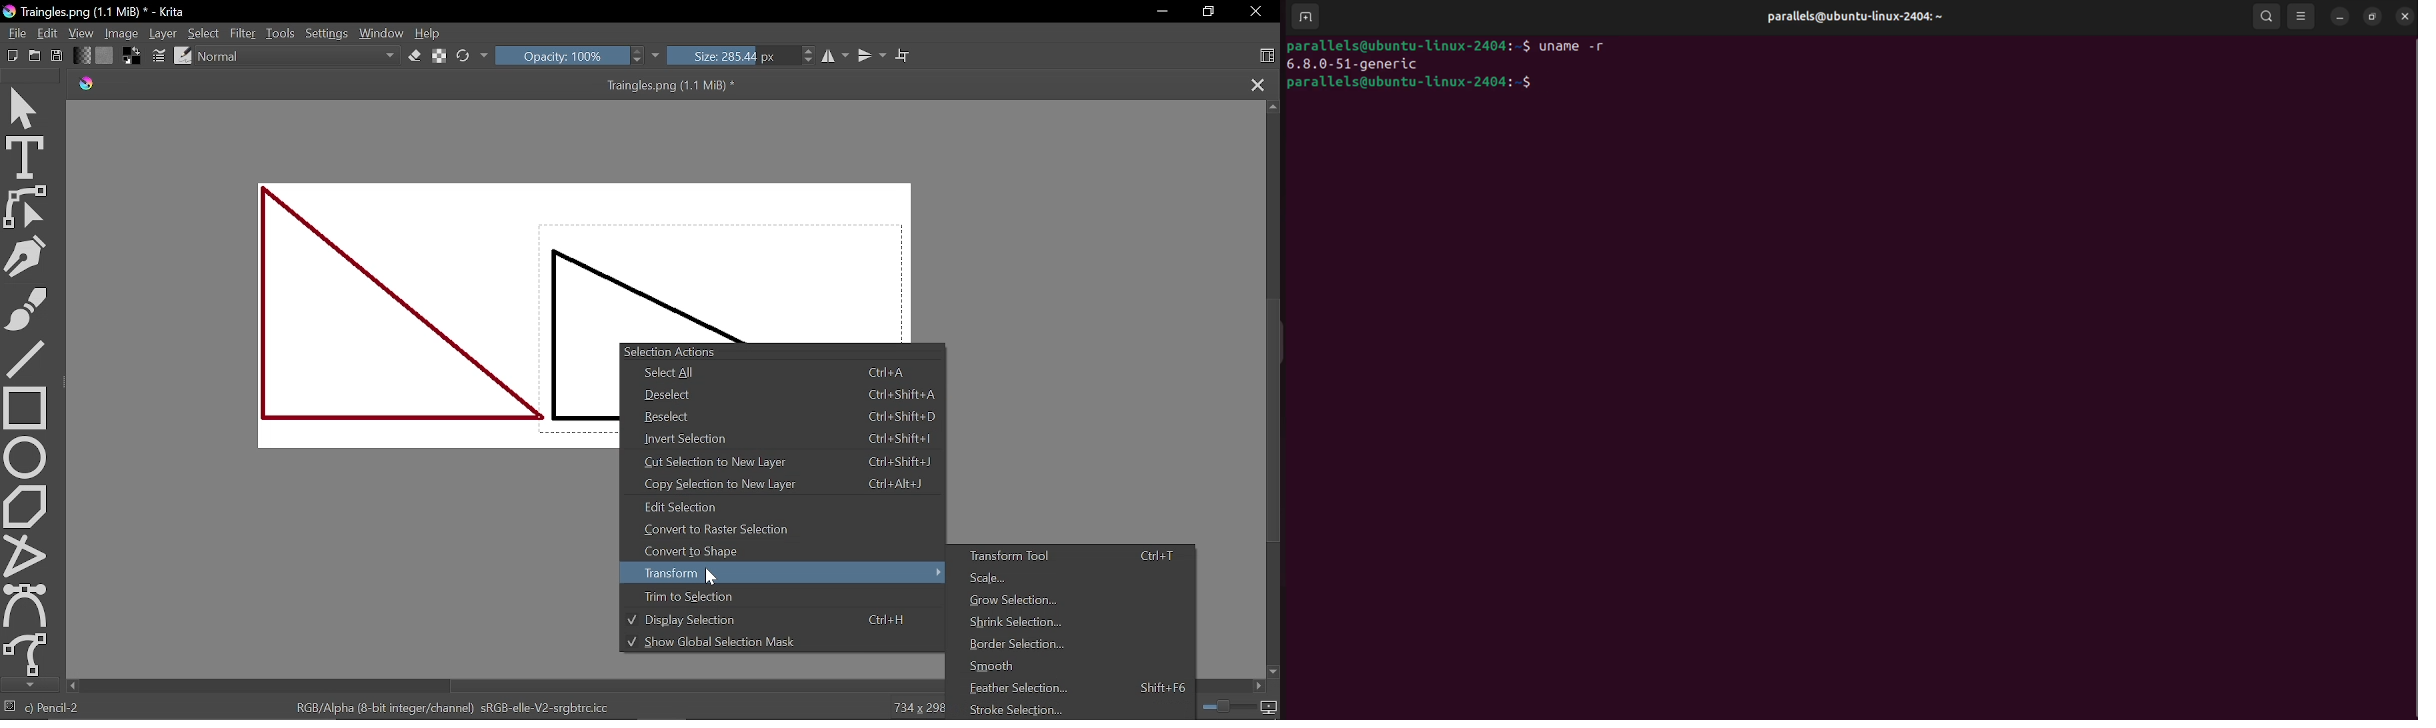  What do you see at coordinates (872, 56) in the screenshot?
I see `Vertical mirror tool` at bounding box center [872, 56].